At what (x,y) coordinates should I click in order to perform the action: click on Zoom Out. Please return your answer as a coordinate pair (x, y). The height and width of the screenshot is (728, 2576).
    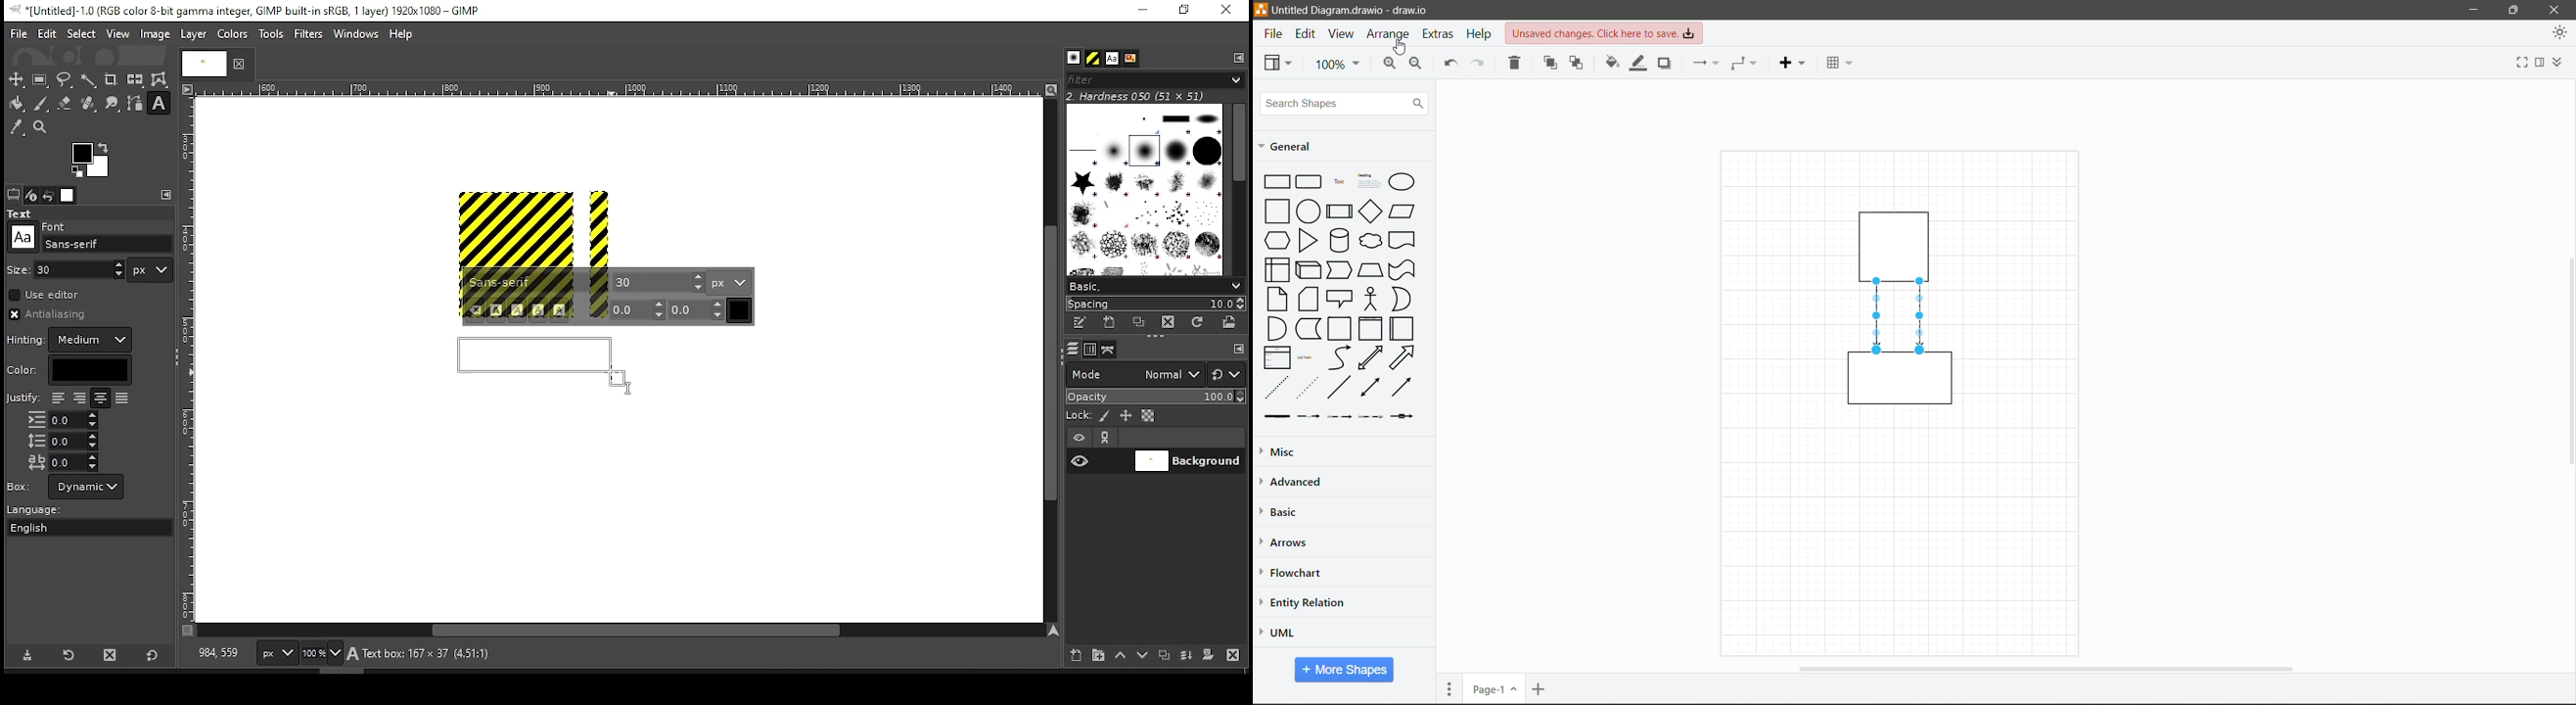
    Looking at the image, I should click on (1417, 66).